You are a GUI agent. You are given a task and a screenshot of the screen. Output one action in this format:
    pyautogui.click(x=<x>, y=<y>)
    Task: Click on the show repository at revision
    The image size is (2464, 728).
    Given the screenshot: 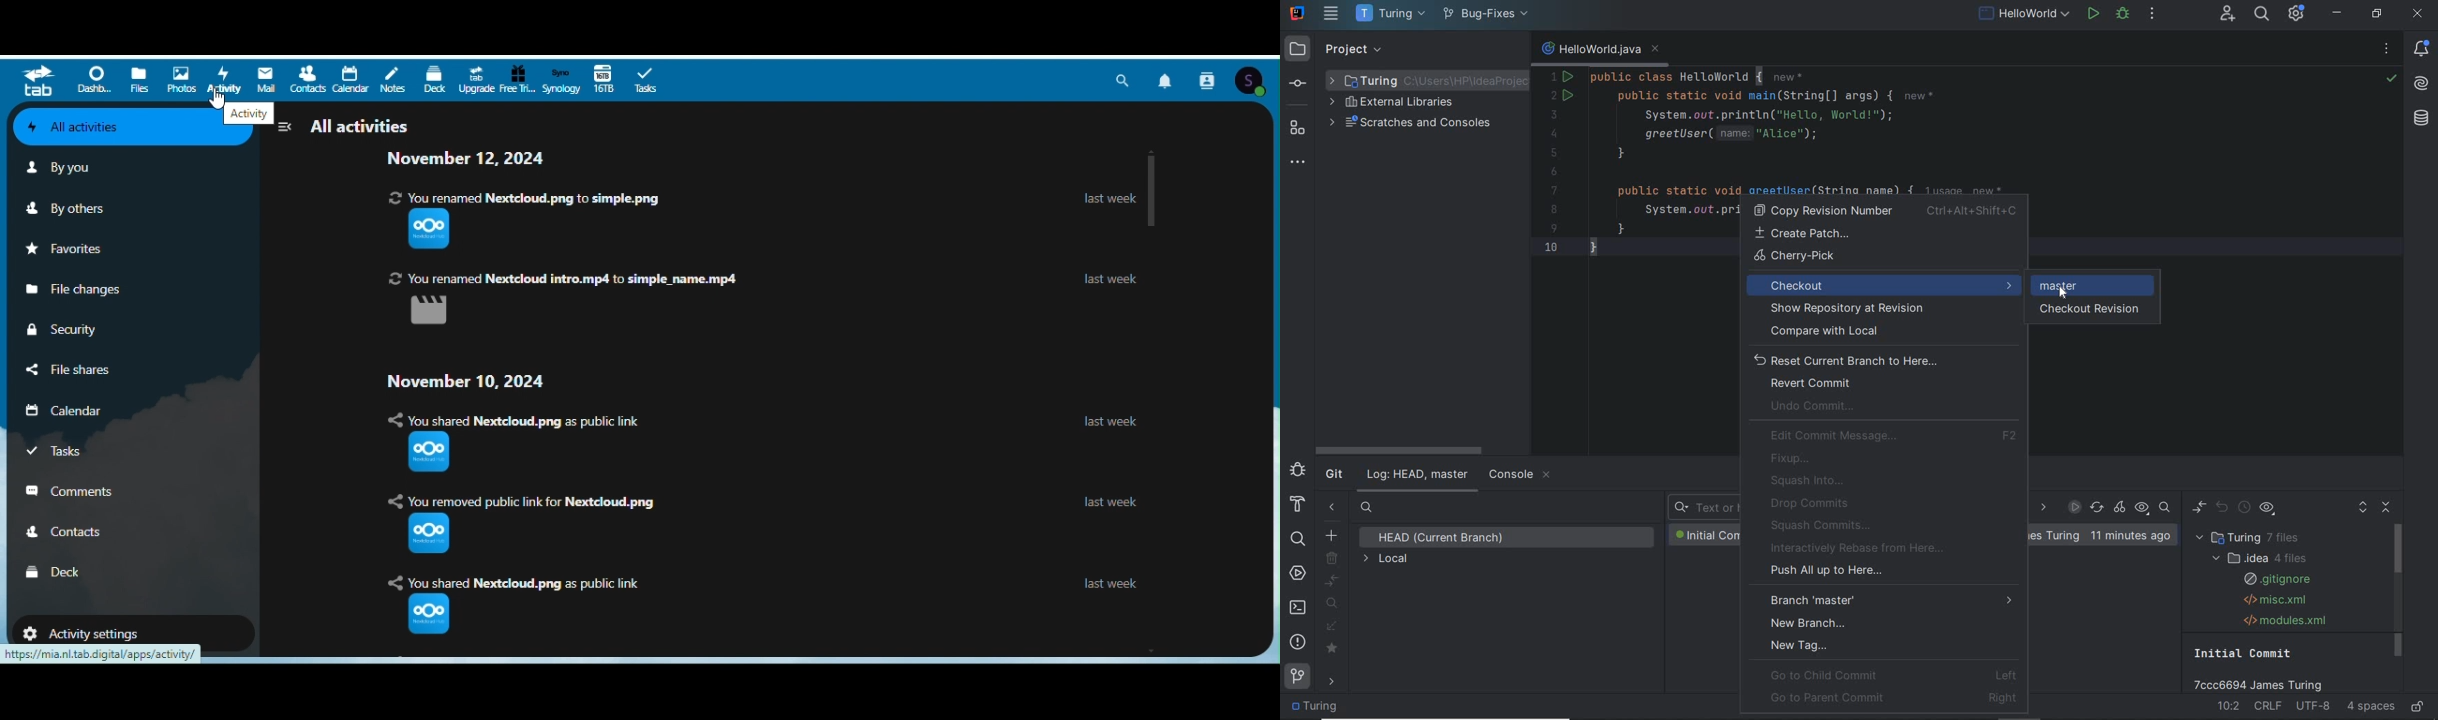 What is the action you would take?
    pyautogui.click(x=1881, y=310)
    